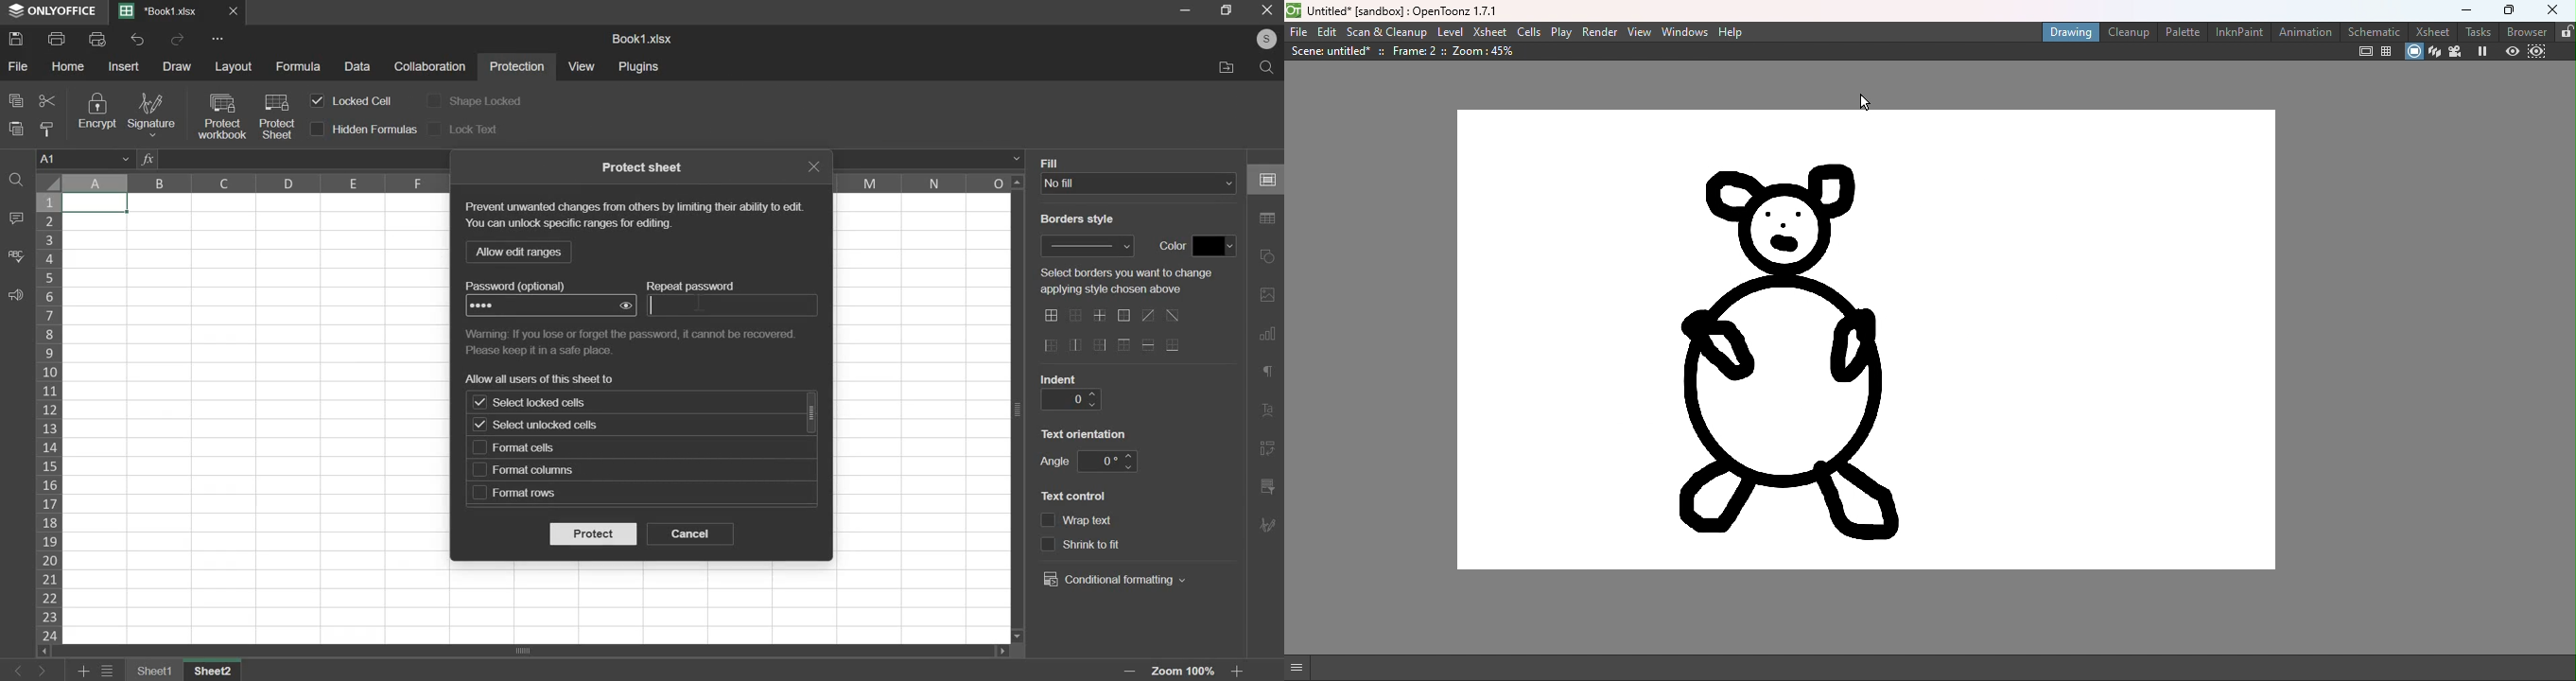 The image size is (2576, 700). Describe the element at coordinates (49, 417) in the screenshot. I see `rows` at that location.